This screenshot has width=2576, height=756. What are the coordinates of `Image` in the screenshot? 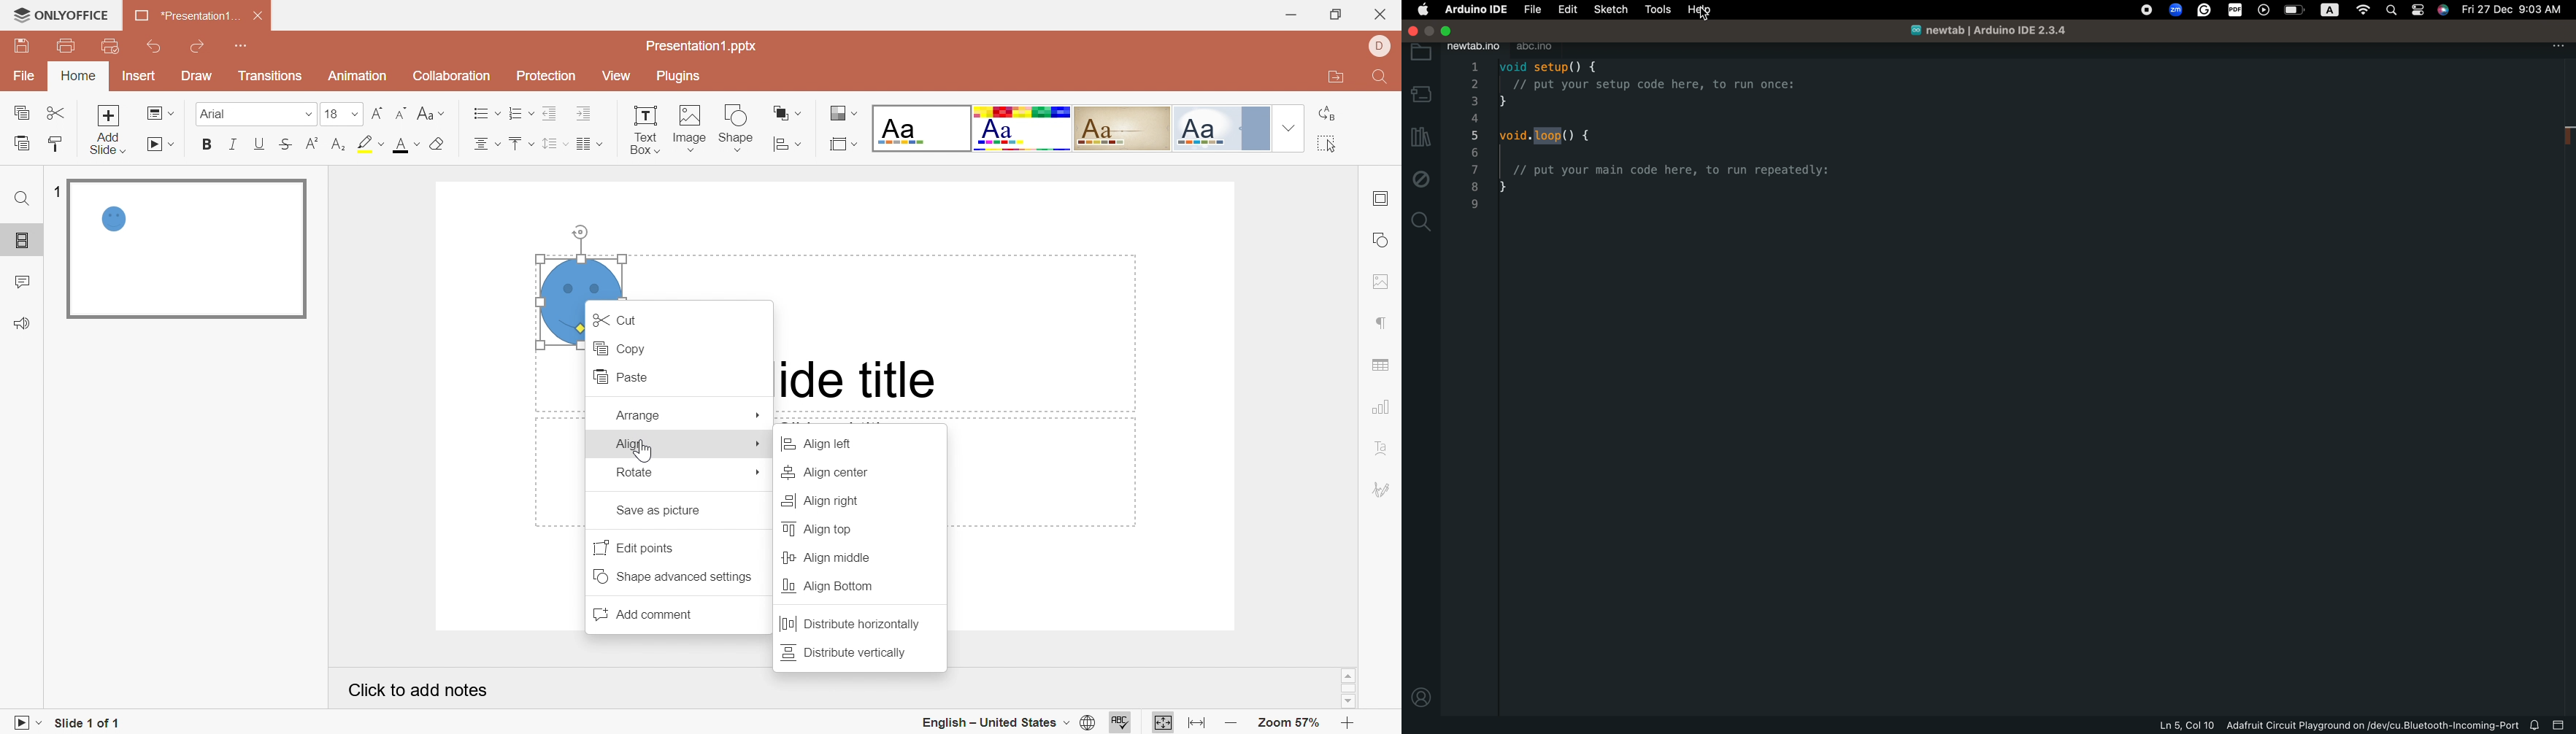 It's located at (690, 128).